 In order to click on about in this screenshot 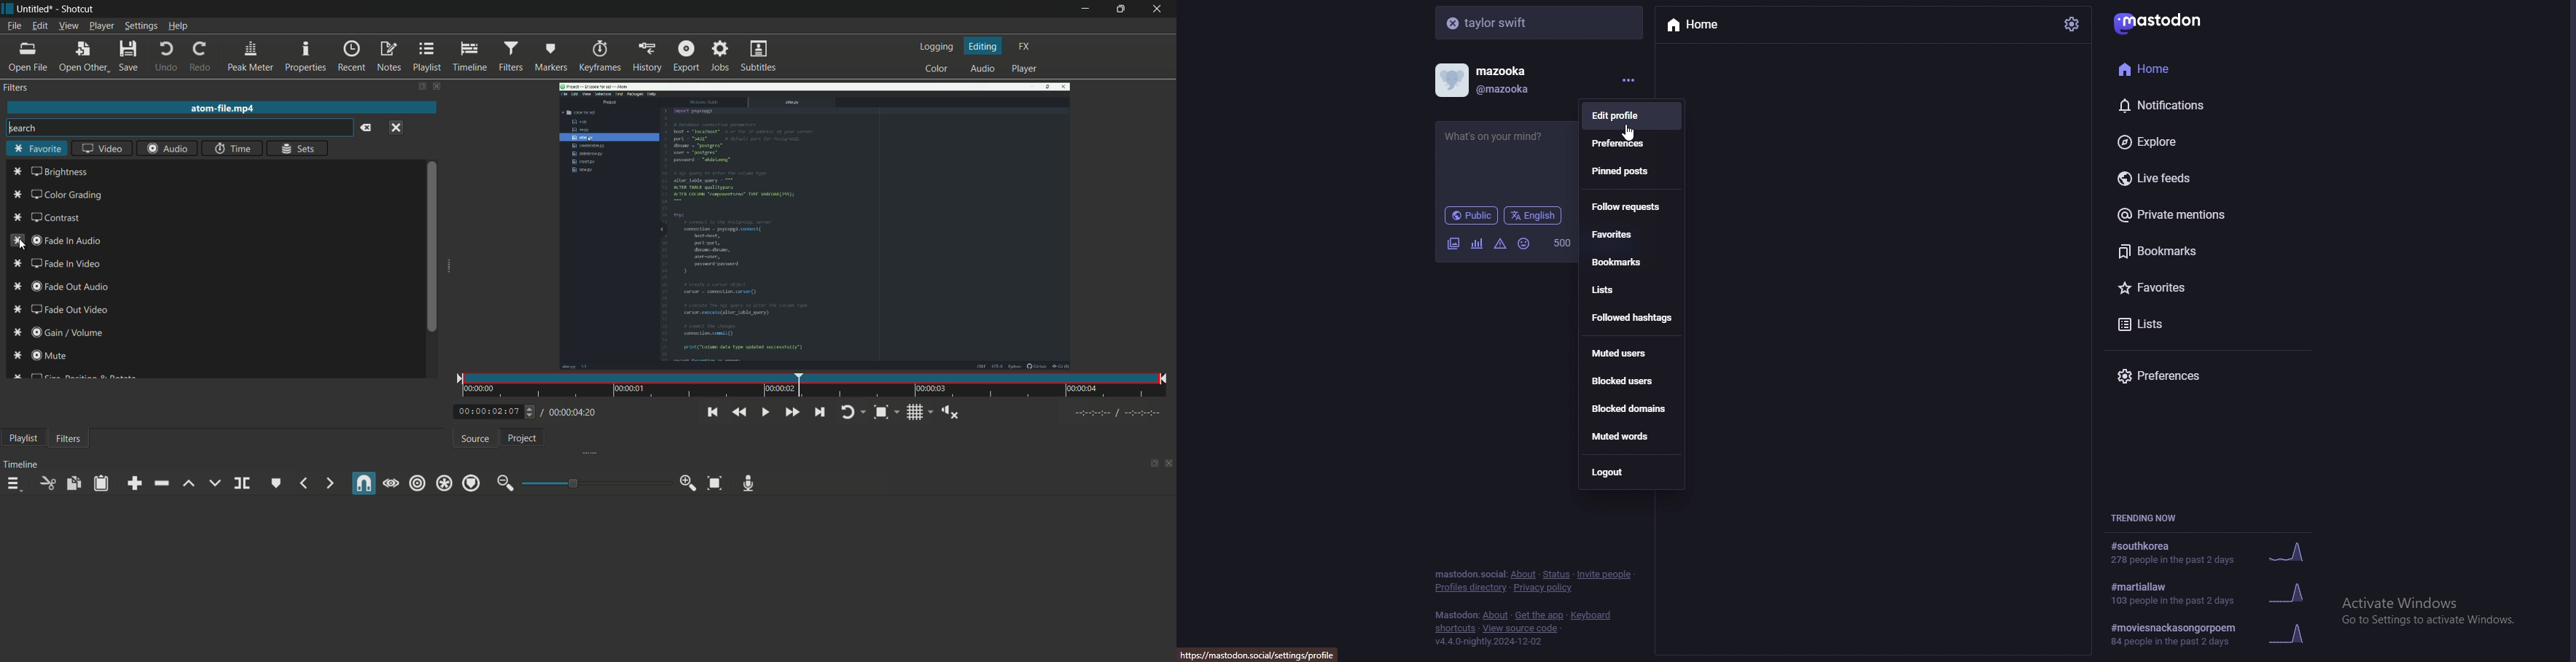, I will do `click(1524, 575)`.